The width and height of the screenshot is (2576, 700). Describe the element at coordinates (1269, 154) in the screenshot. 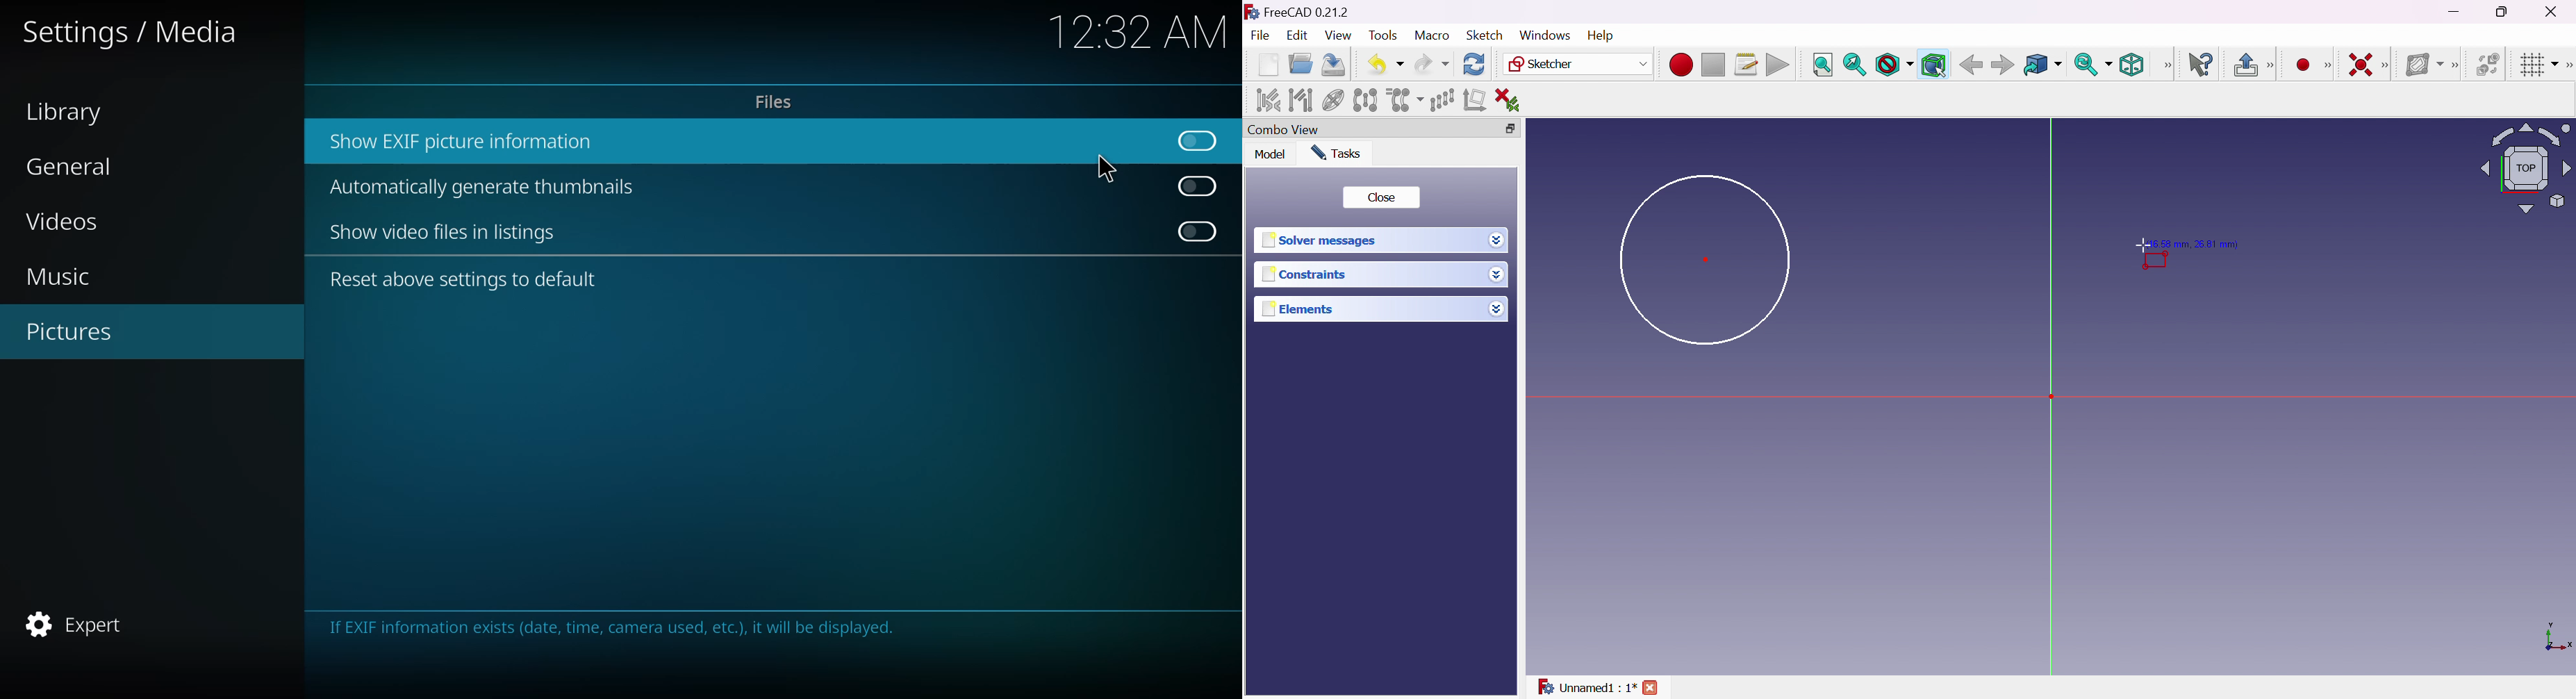

I see `Model` at that location.